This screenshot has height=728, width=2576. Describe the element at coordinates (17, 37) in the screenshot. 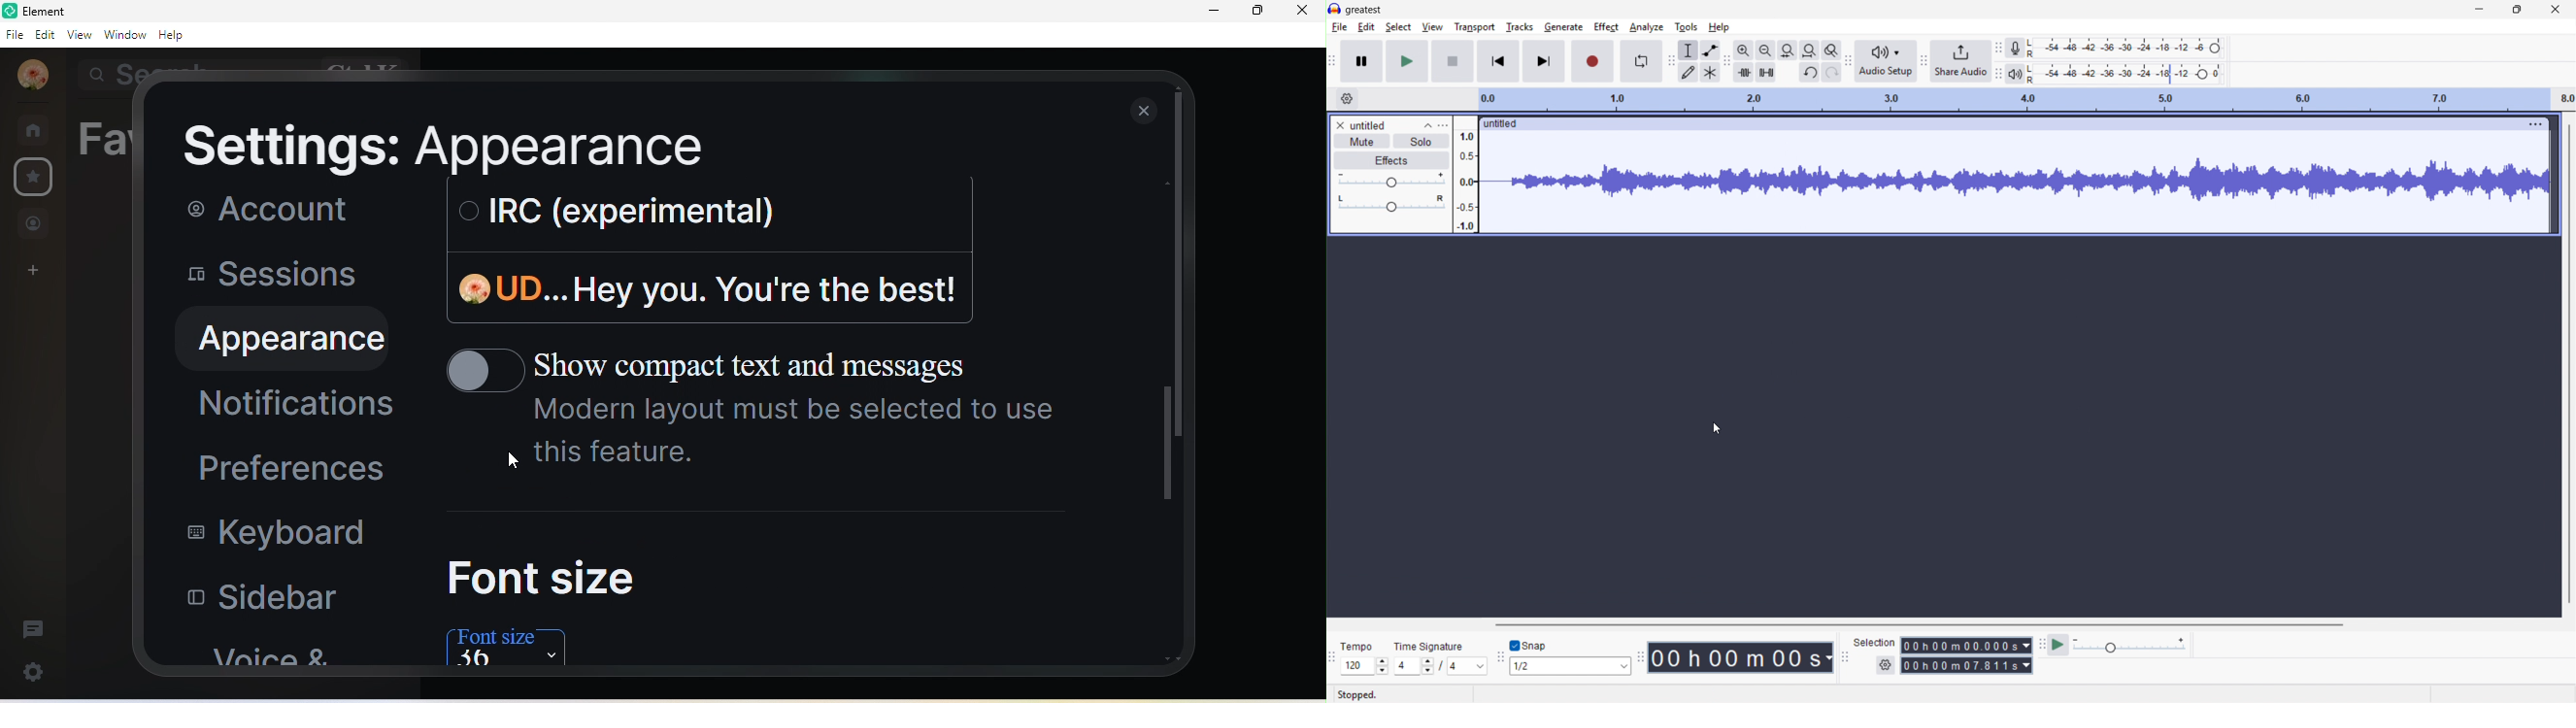

I see `file` at that location.